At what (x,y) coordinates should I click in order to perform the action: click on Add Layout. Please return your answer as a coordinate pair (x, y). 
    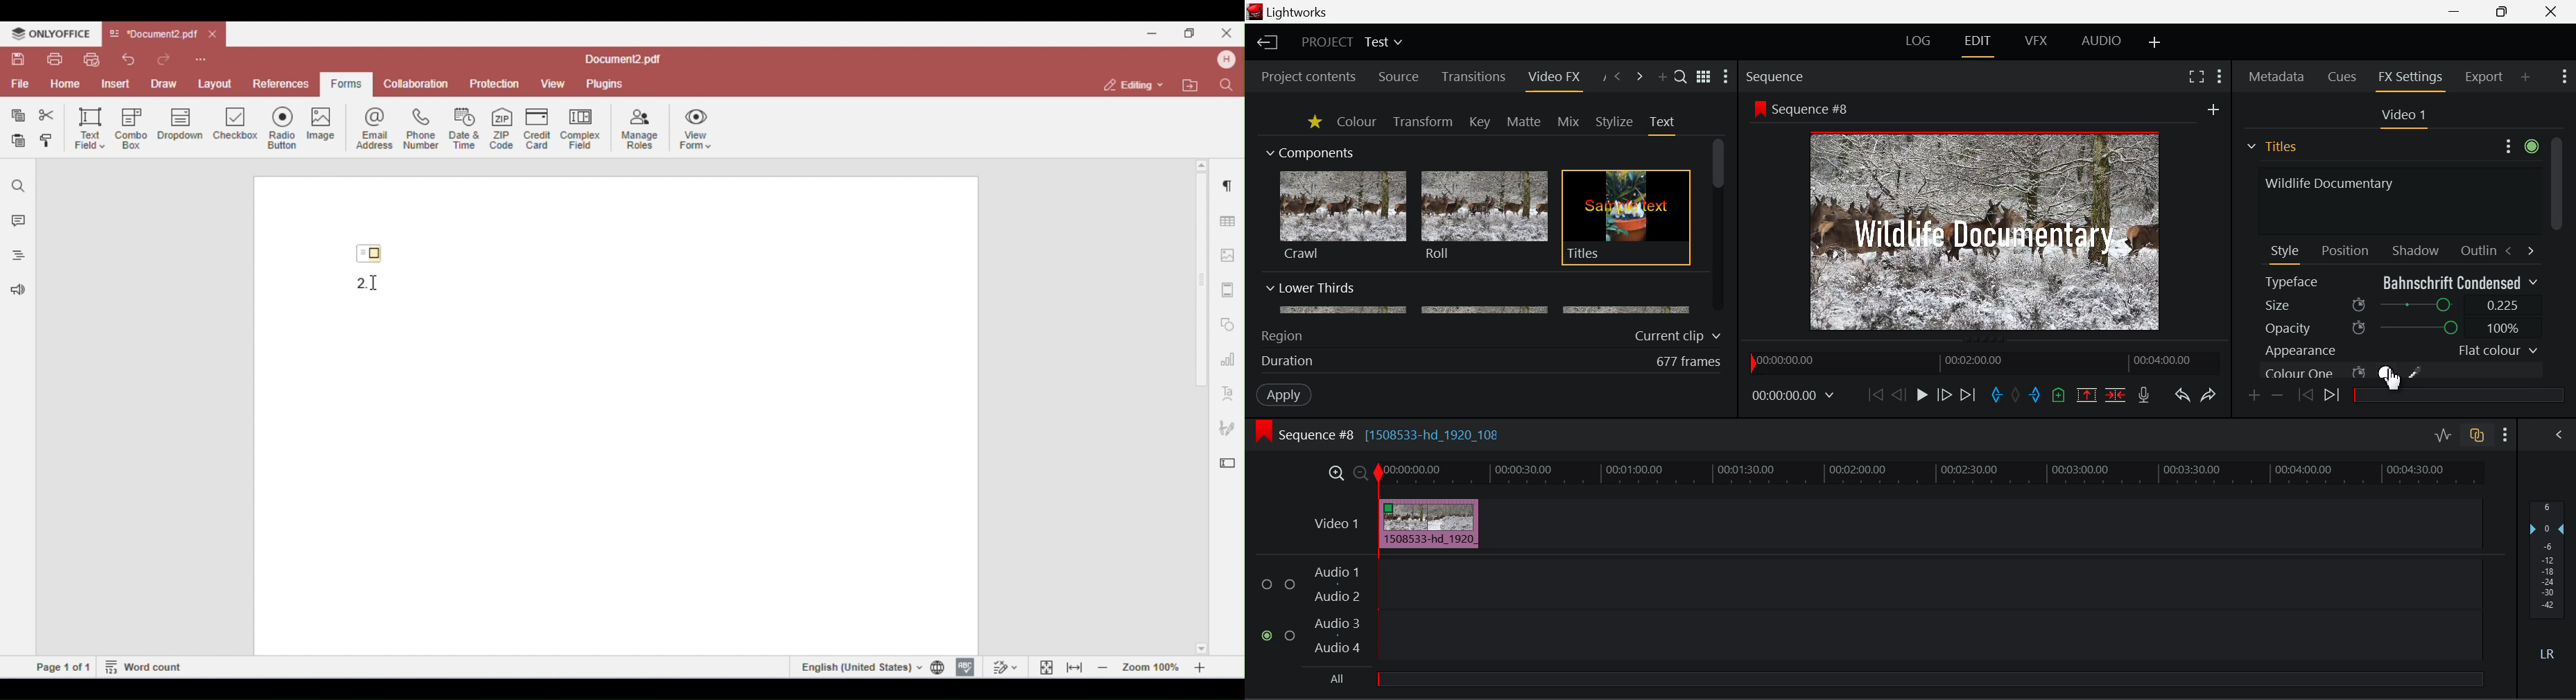
    Looking at the image, I should click on (2156, 44).